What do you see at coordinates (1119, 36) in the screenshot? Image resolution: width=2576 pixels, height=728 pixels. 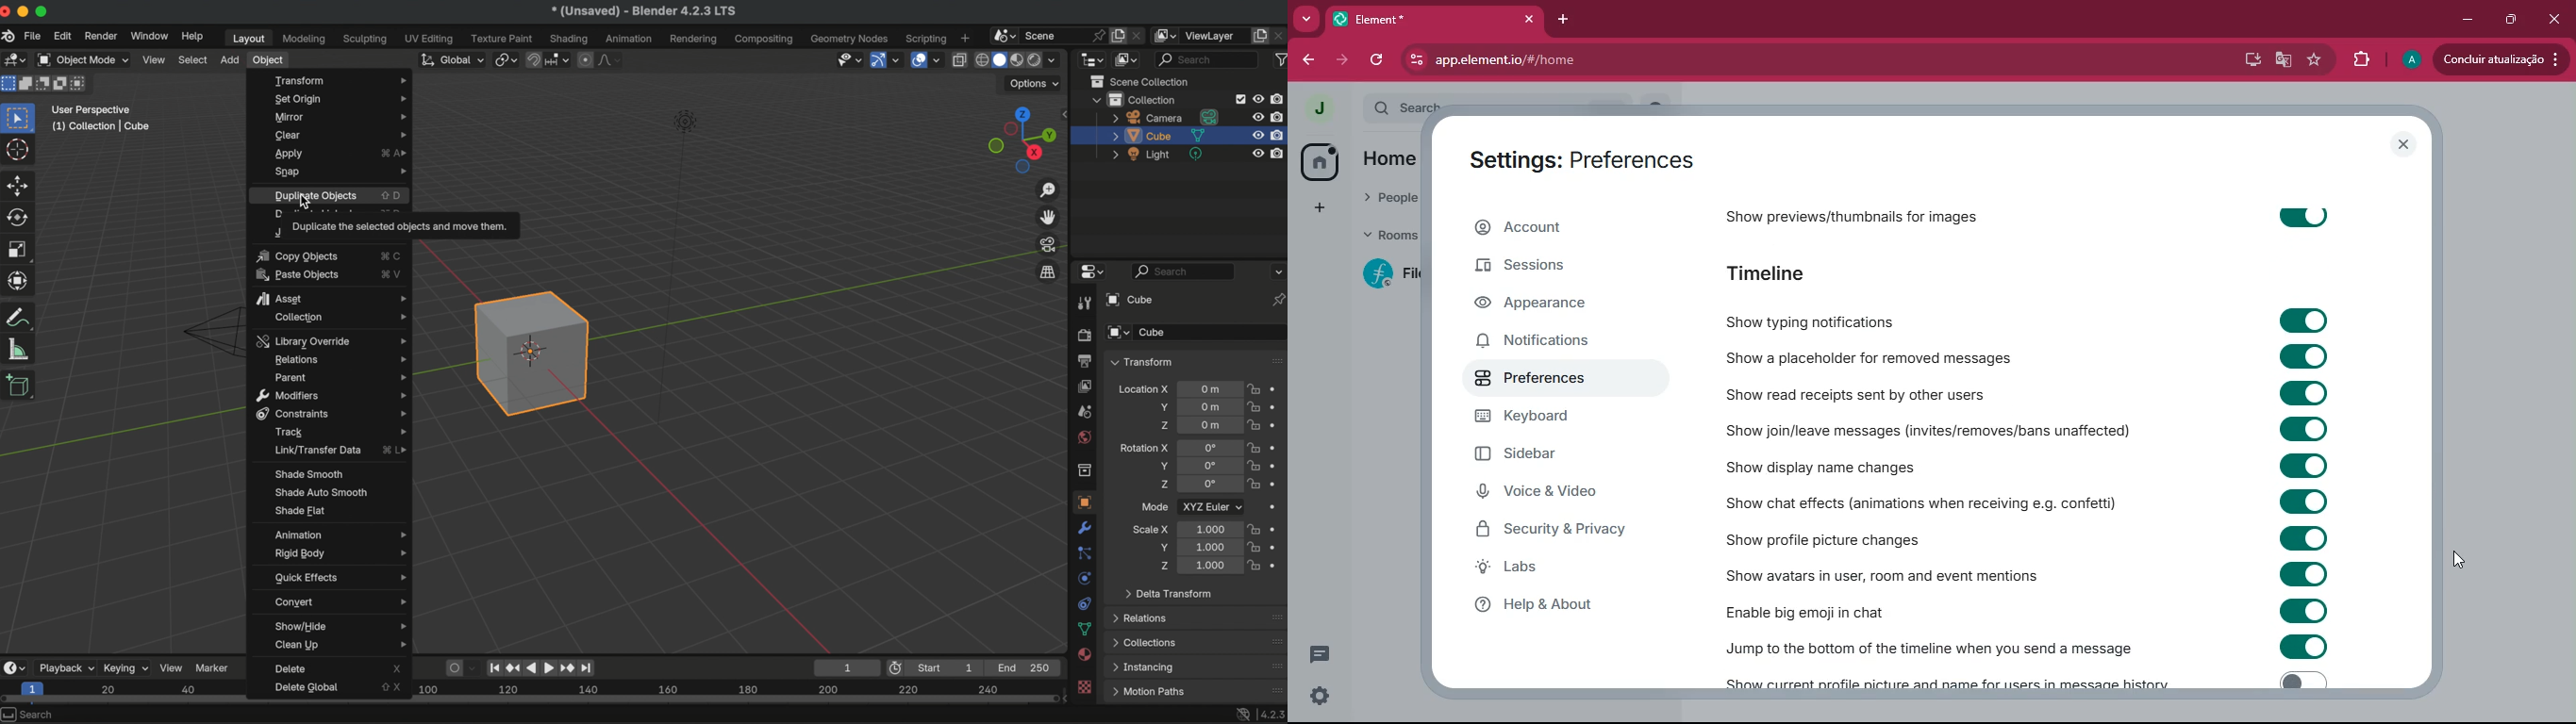 I see `new scene` at bounding box center [1119, 36].